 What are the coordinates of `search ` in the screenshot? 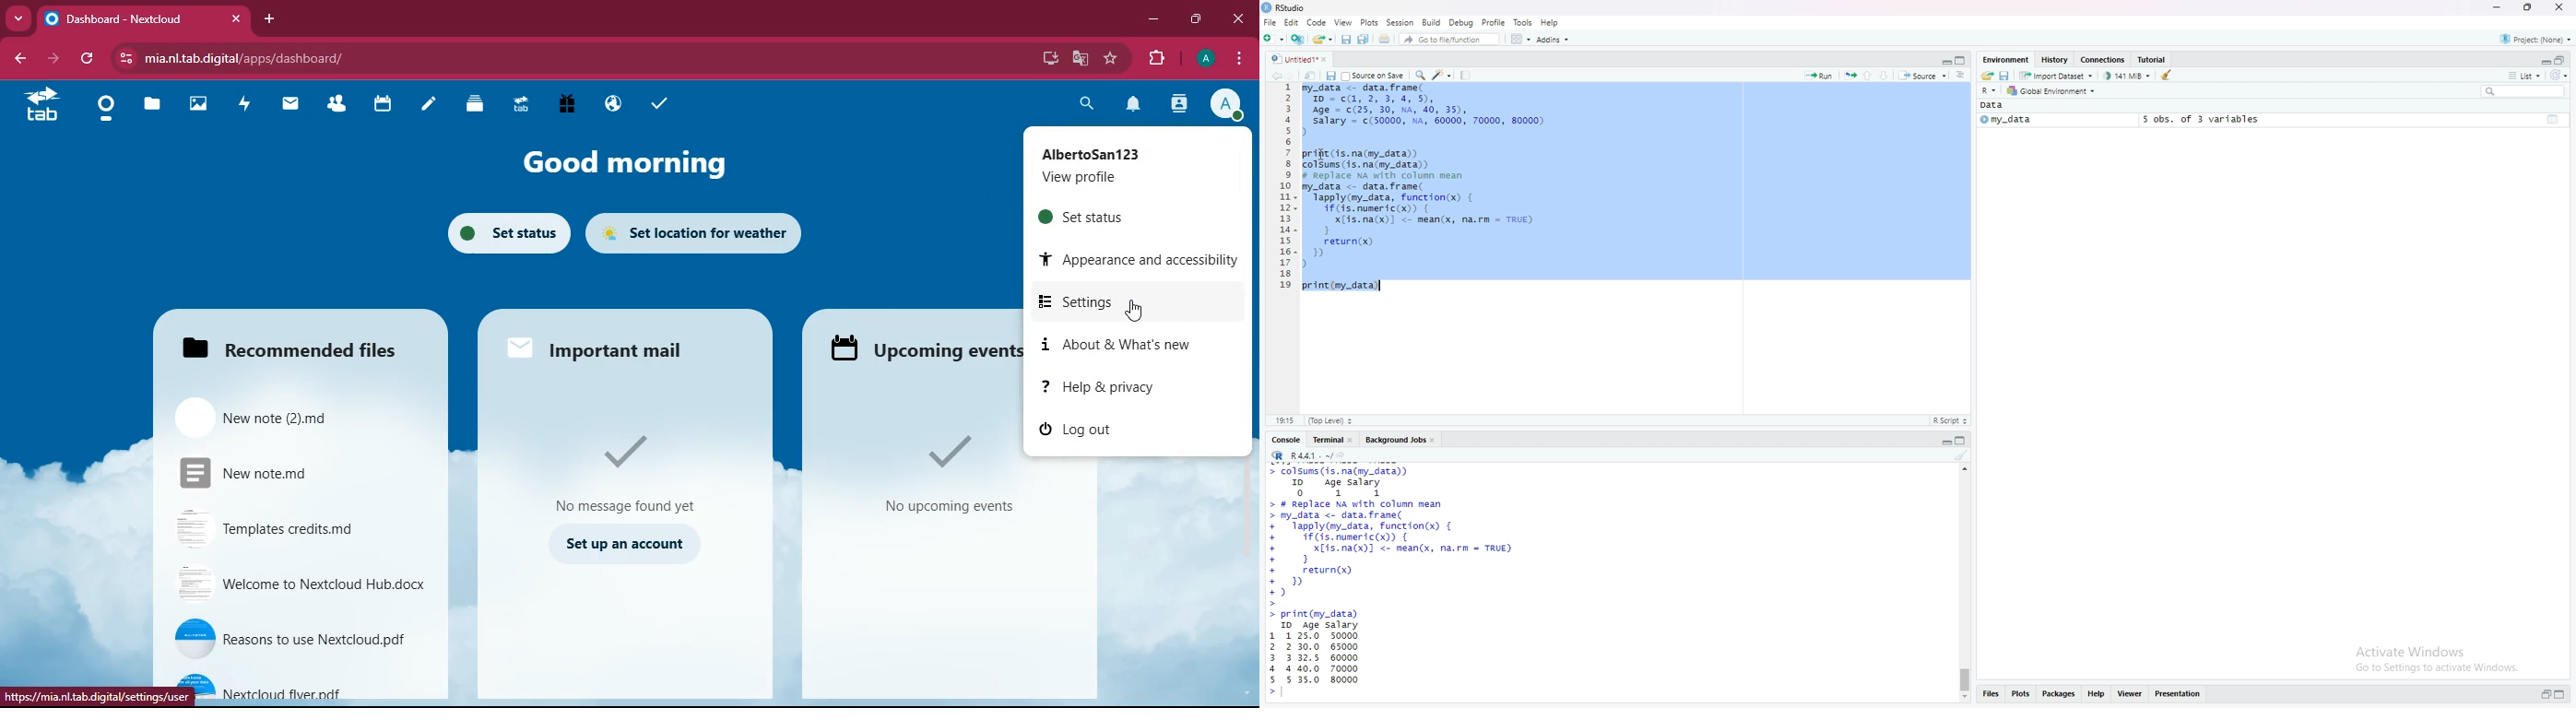 It's located at (2525, 93).